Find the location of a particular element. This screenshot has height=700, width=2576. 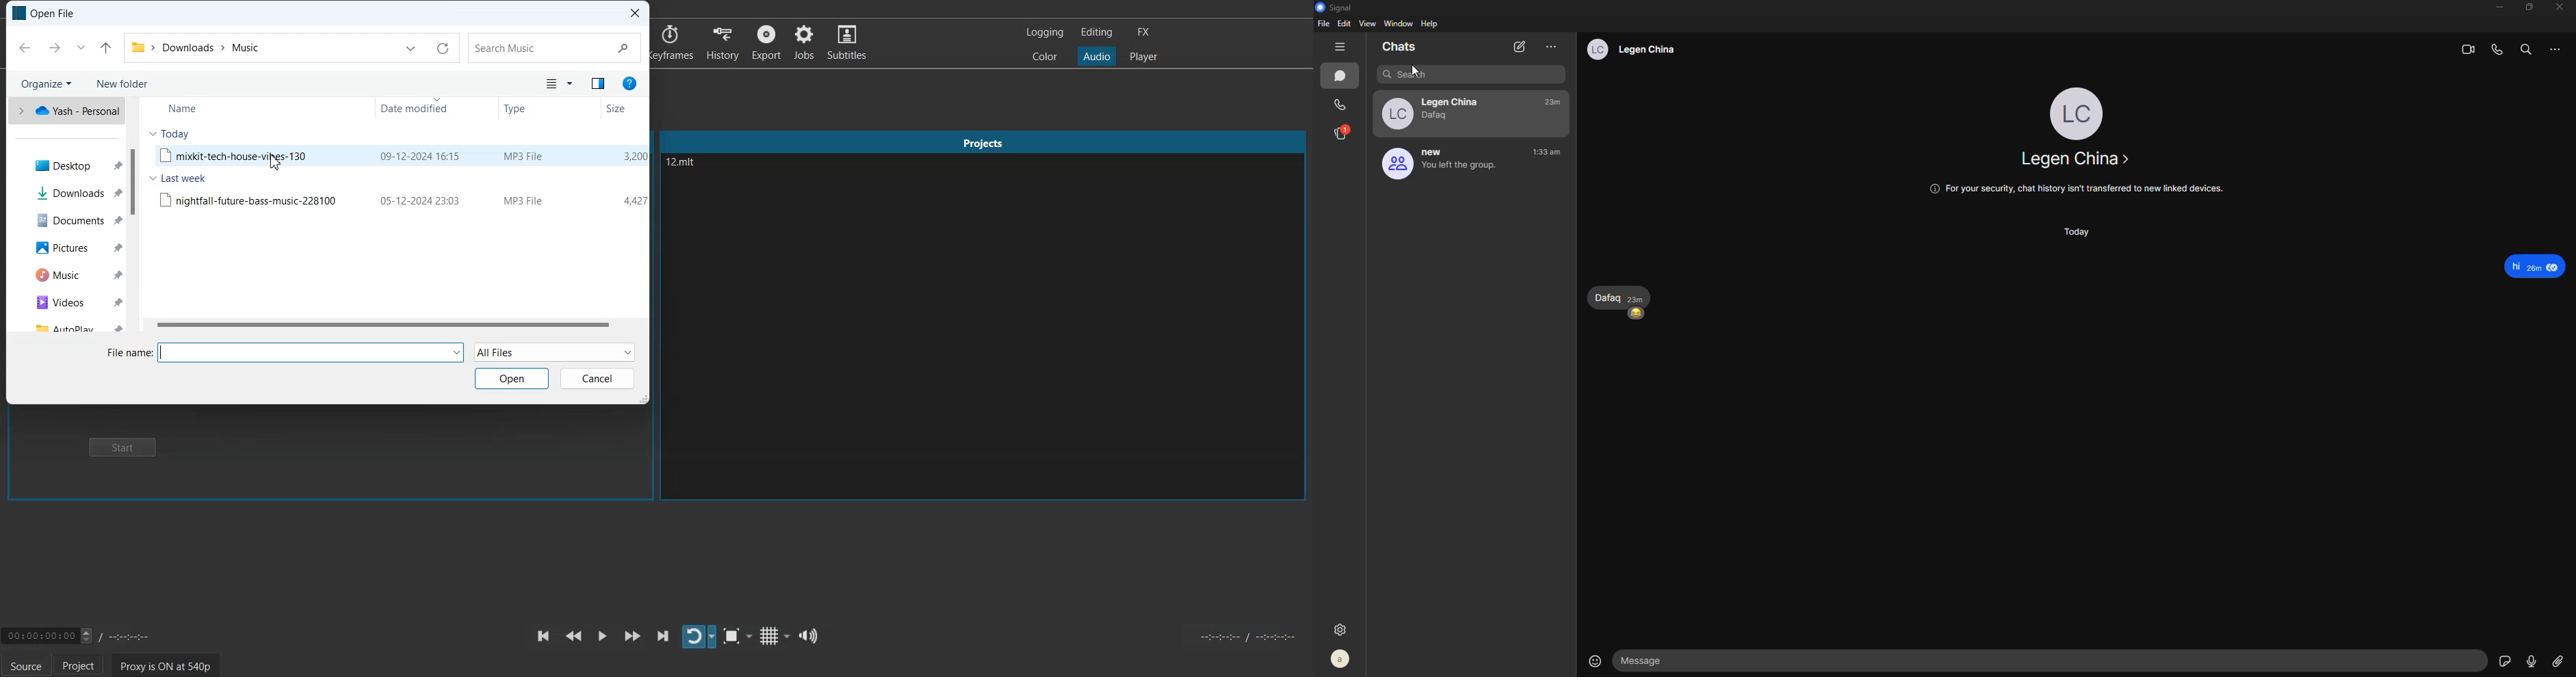

Show the preview pane is located at coordinates (598, 83).